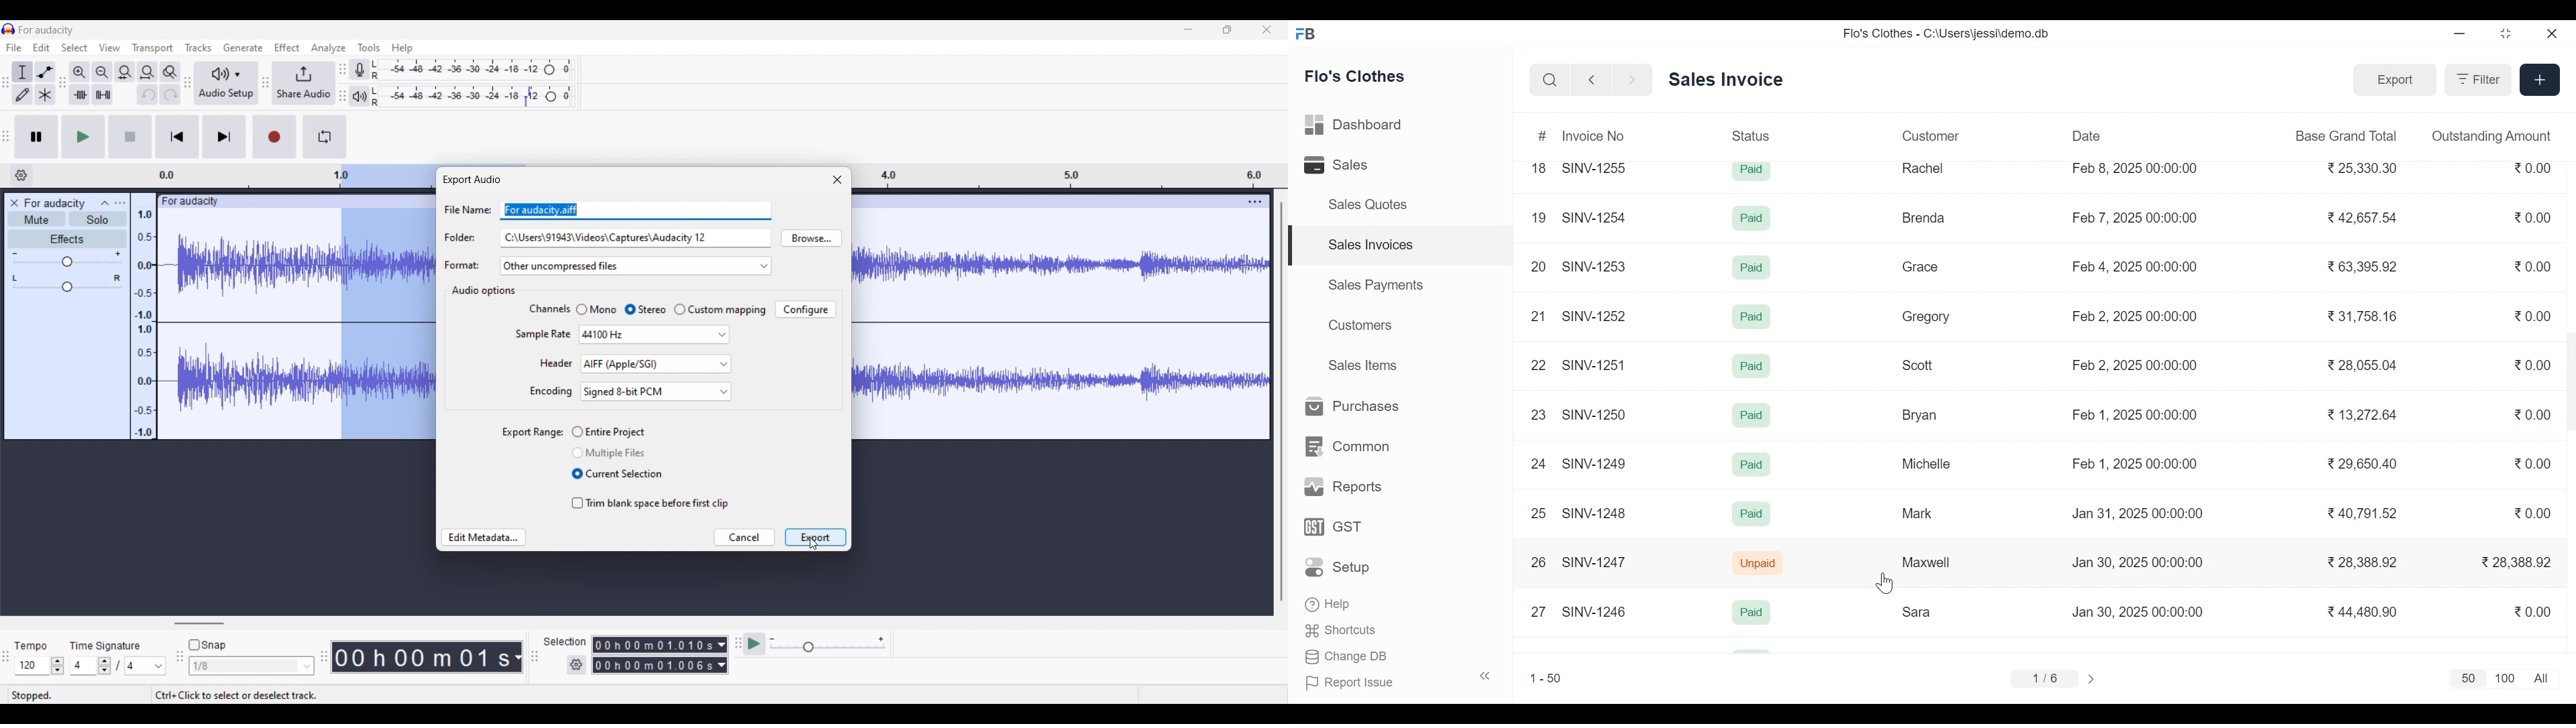  Describe the element at coordinates (2134, 365) in the screenshot. I see `Feb 2, 2025 00:00:00` at that location.